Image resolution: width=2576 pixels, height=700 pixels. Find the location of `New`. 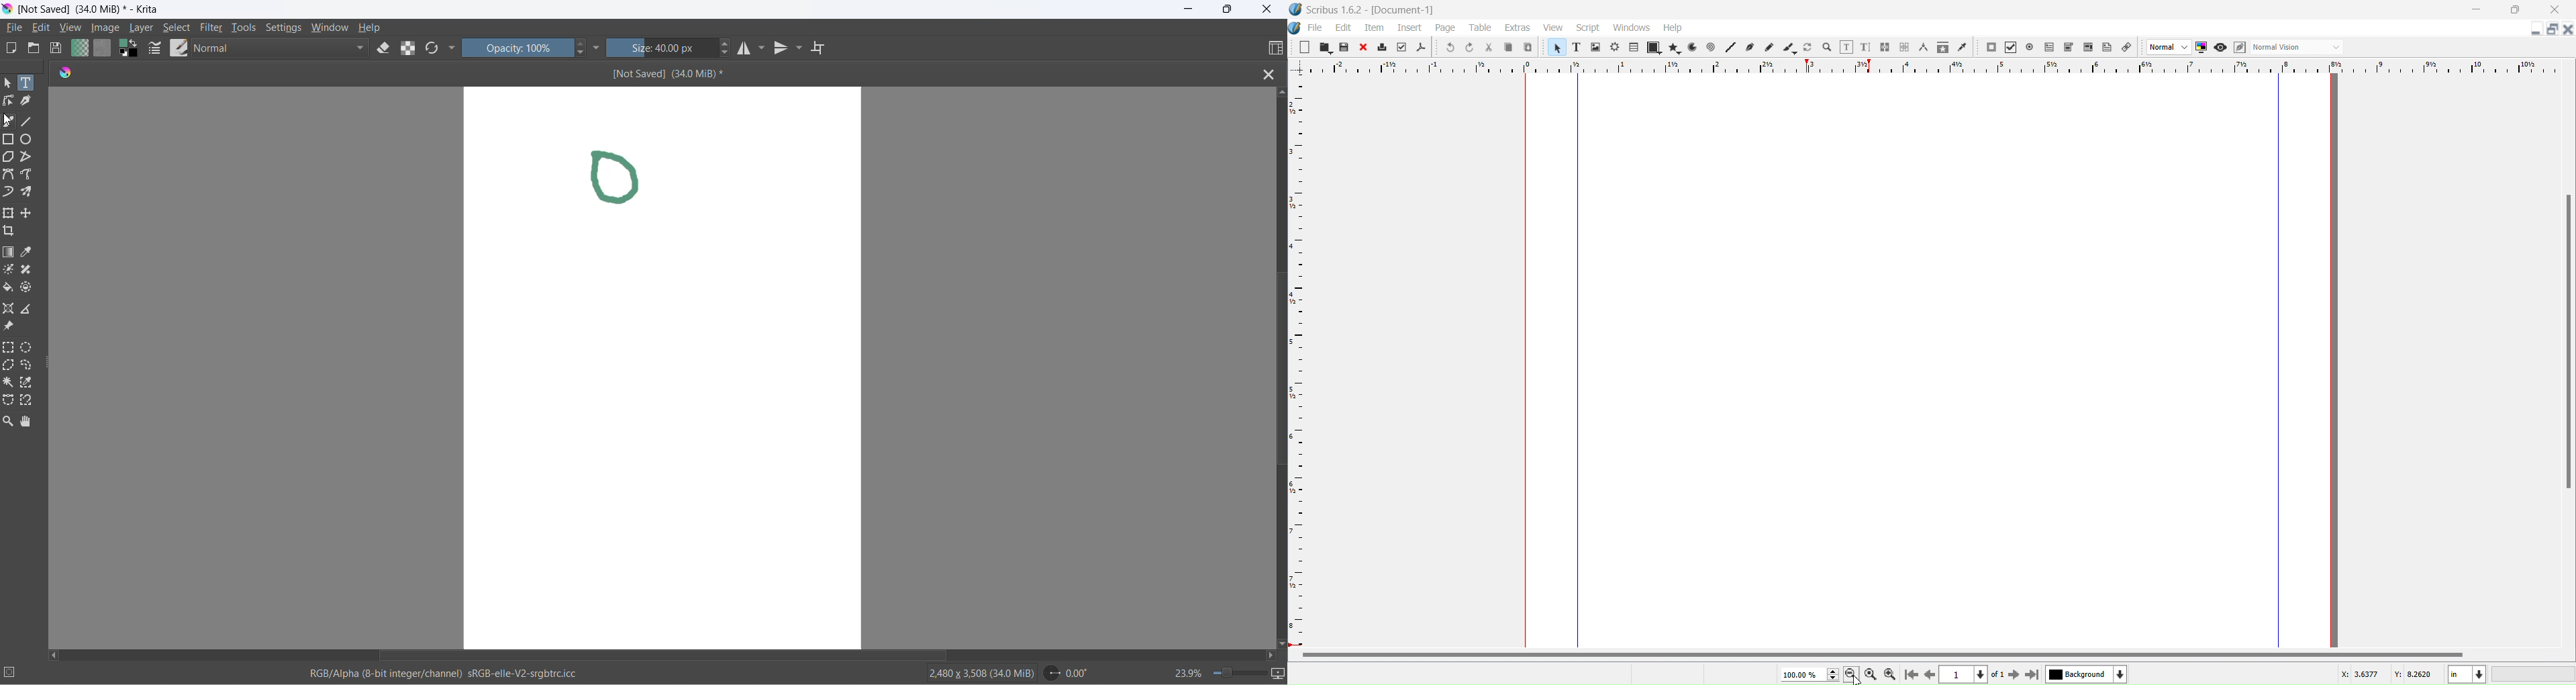

New is located at coordinates (1303, 48).